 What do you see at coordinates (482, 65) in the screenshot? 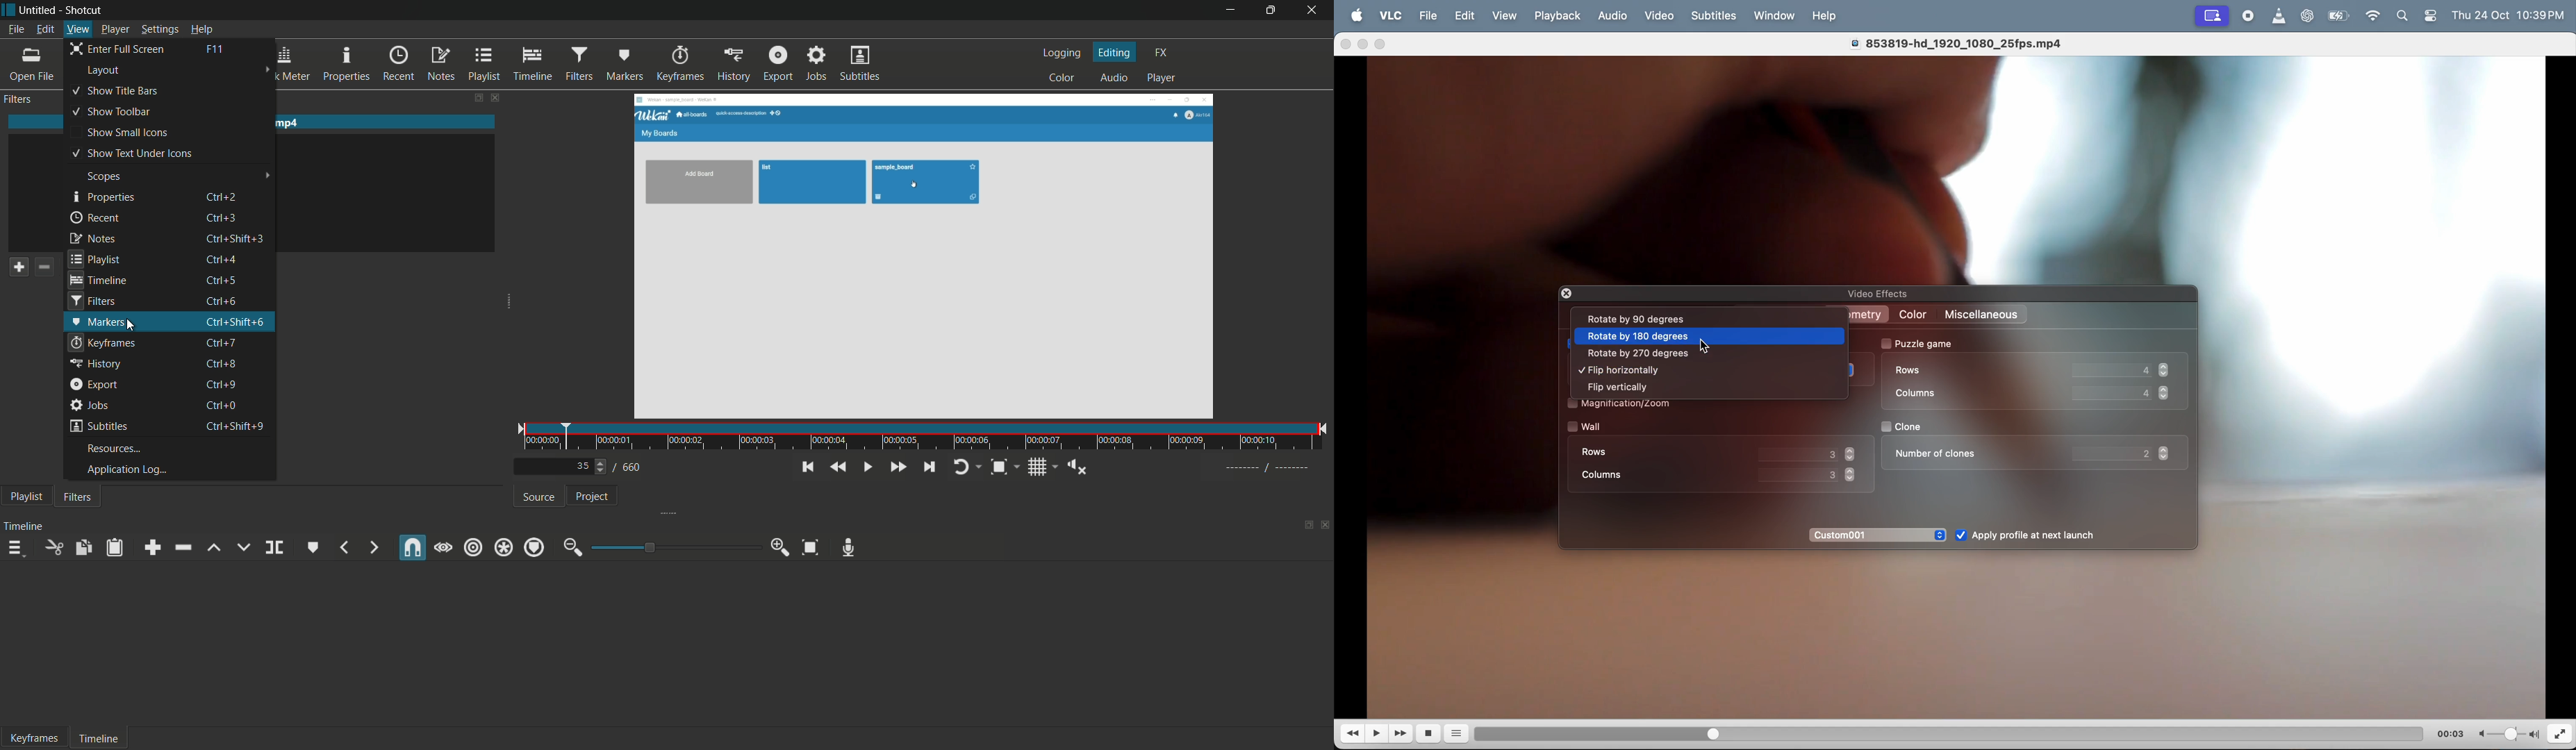
I see `playlist` at bounding box center [482, 65].